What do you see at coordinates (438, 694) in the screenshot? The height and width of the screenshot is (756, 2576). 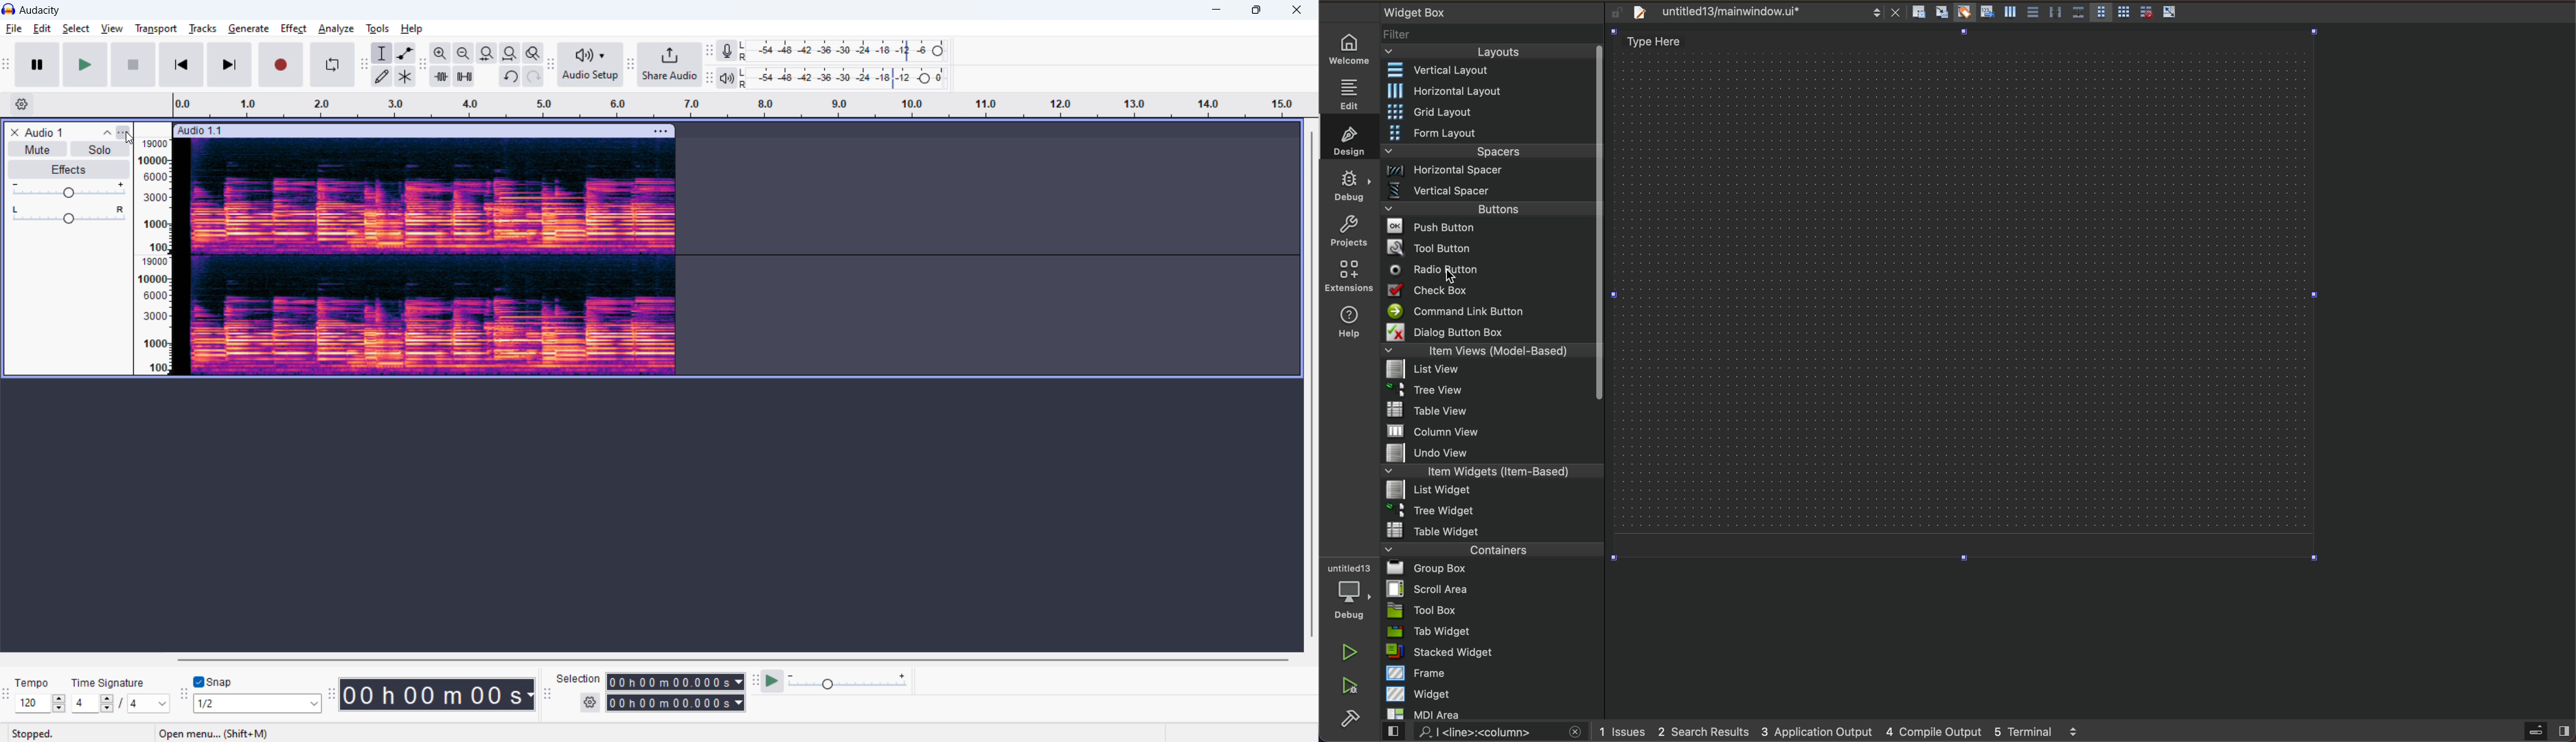 I see `timestamp` at bounding box center [438, 694].